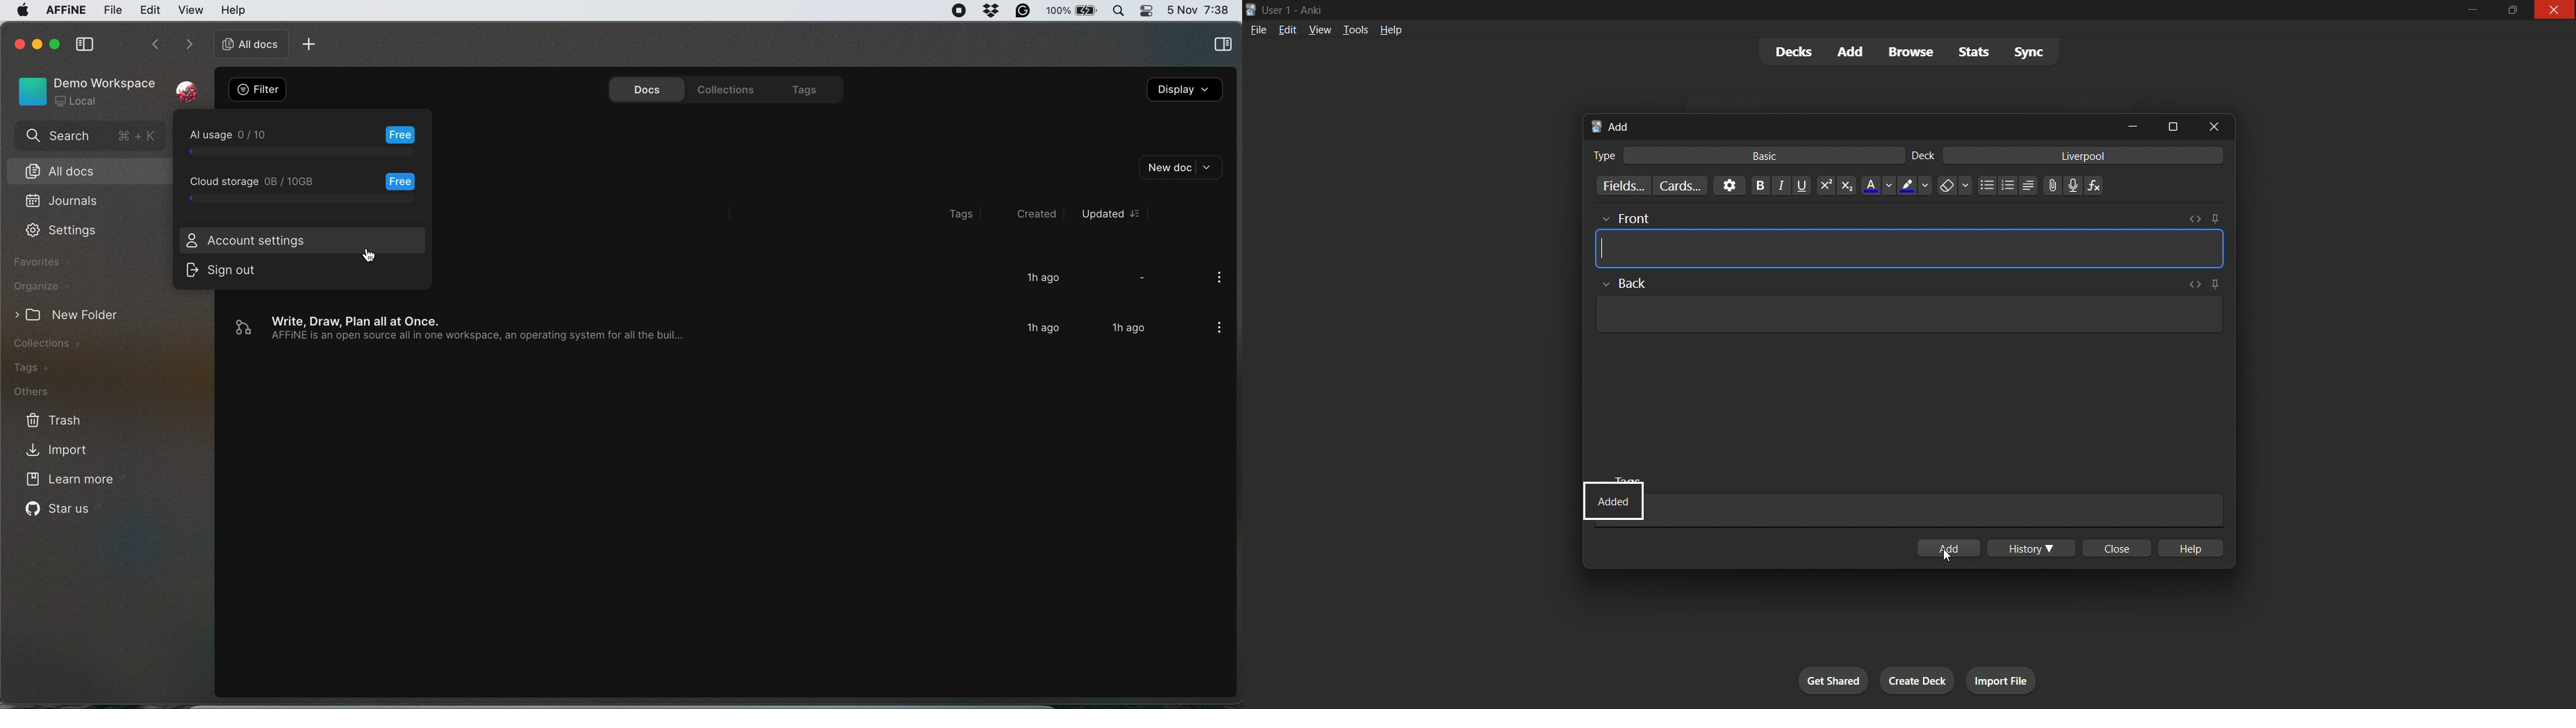 The width and height of the screenshot is (2576, 728). I want to click on stats, so click(1974, 53).